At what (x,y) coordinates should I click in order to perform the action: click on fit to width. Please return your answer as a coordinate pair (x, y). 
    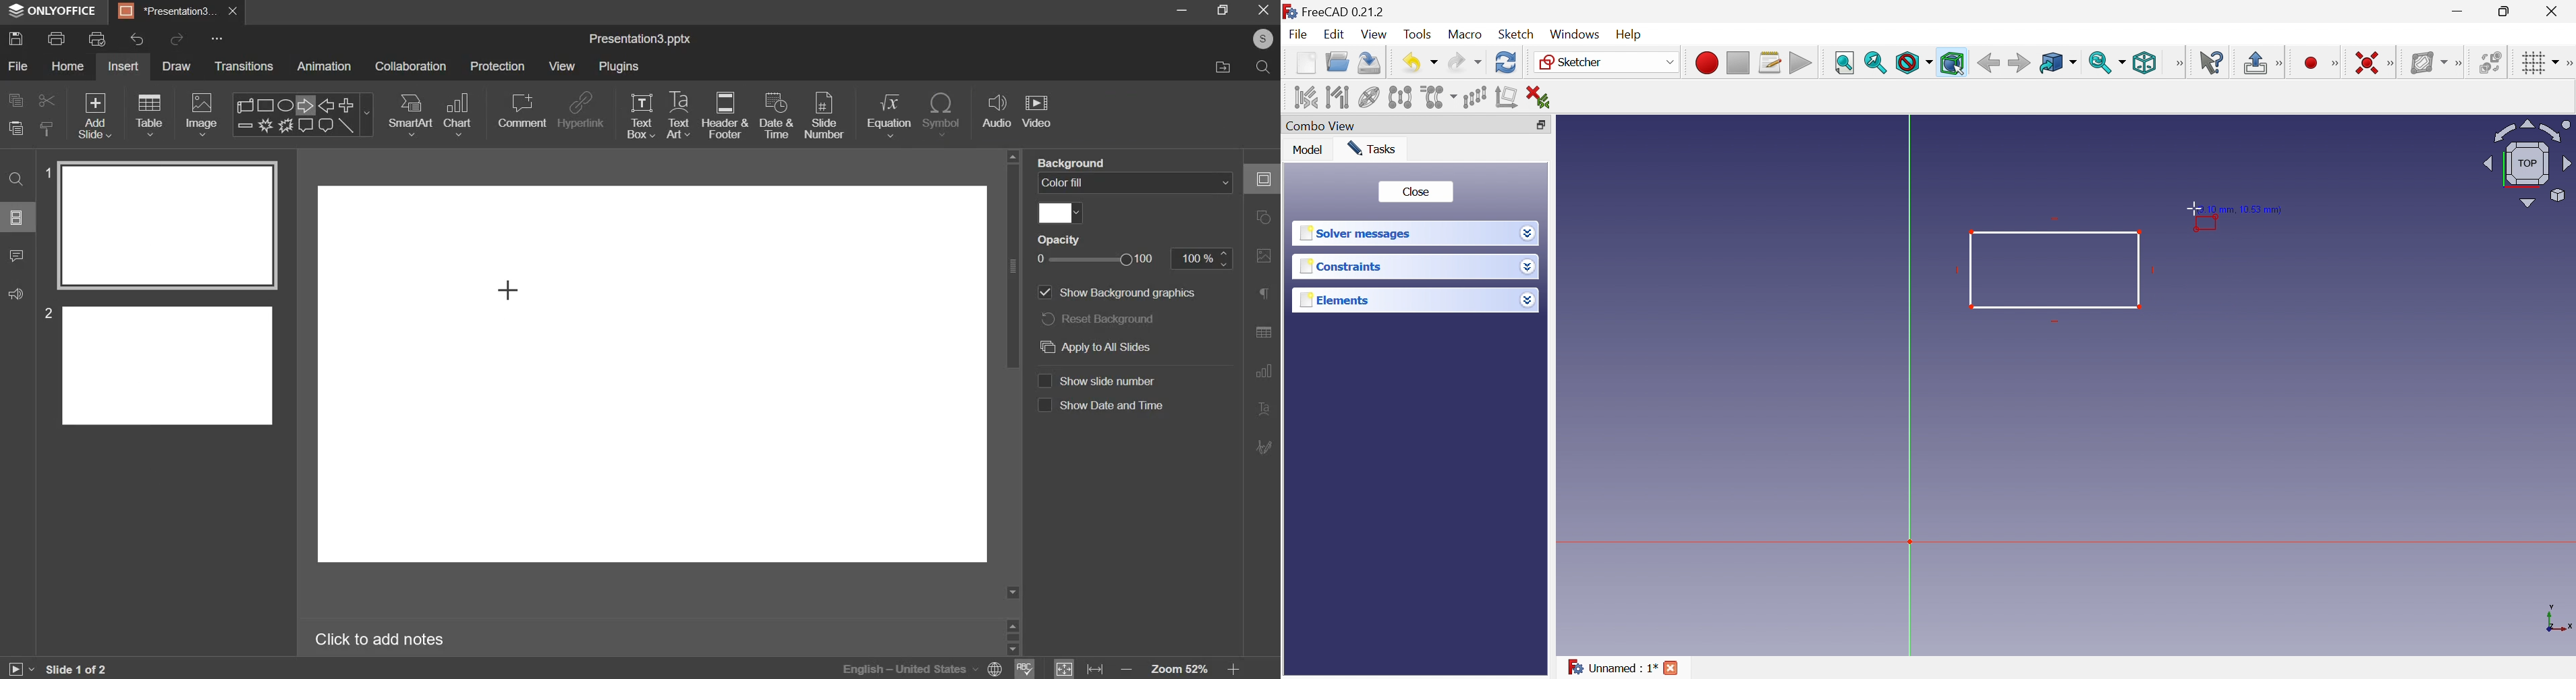
    Looking at the image, I should click on (1095, 670).